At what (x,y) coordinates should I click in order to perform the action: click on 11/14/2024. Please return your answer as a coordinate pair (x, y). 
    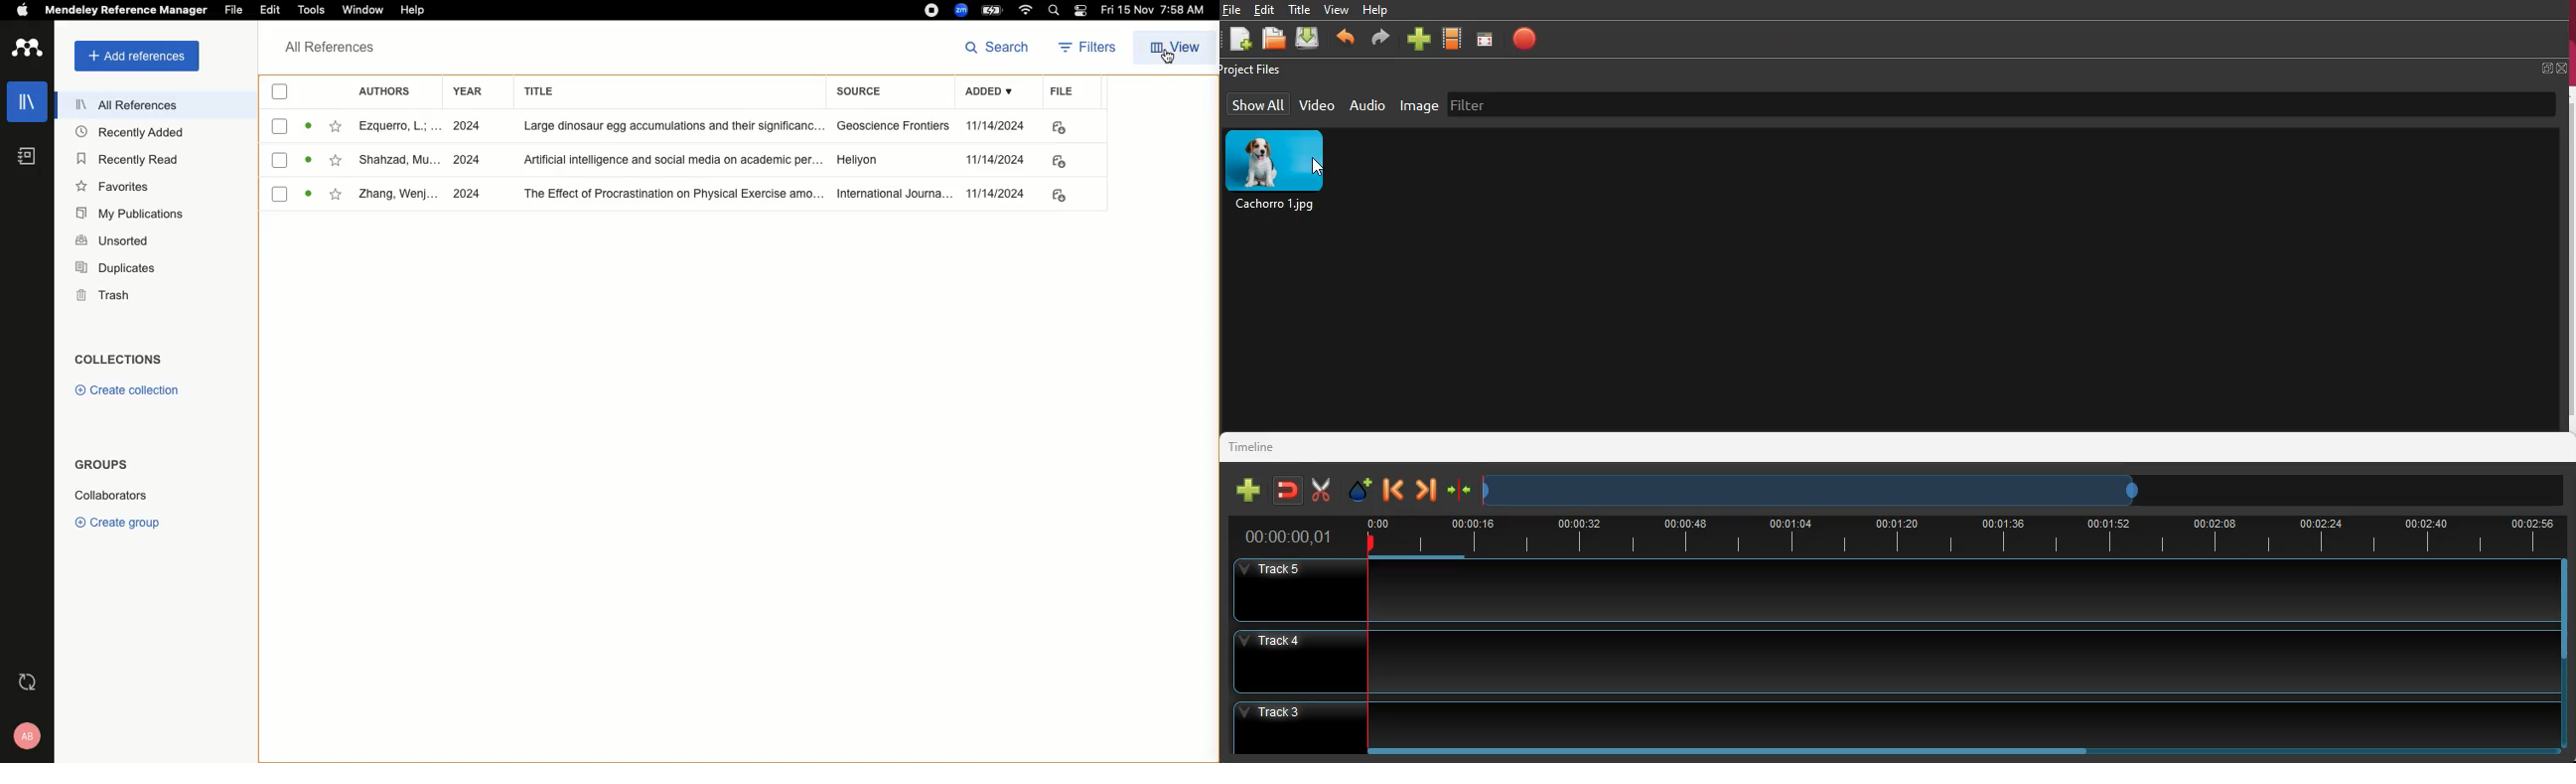
    Looking at the image, I should click on (997, 161).